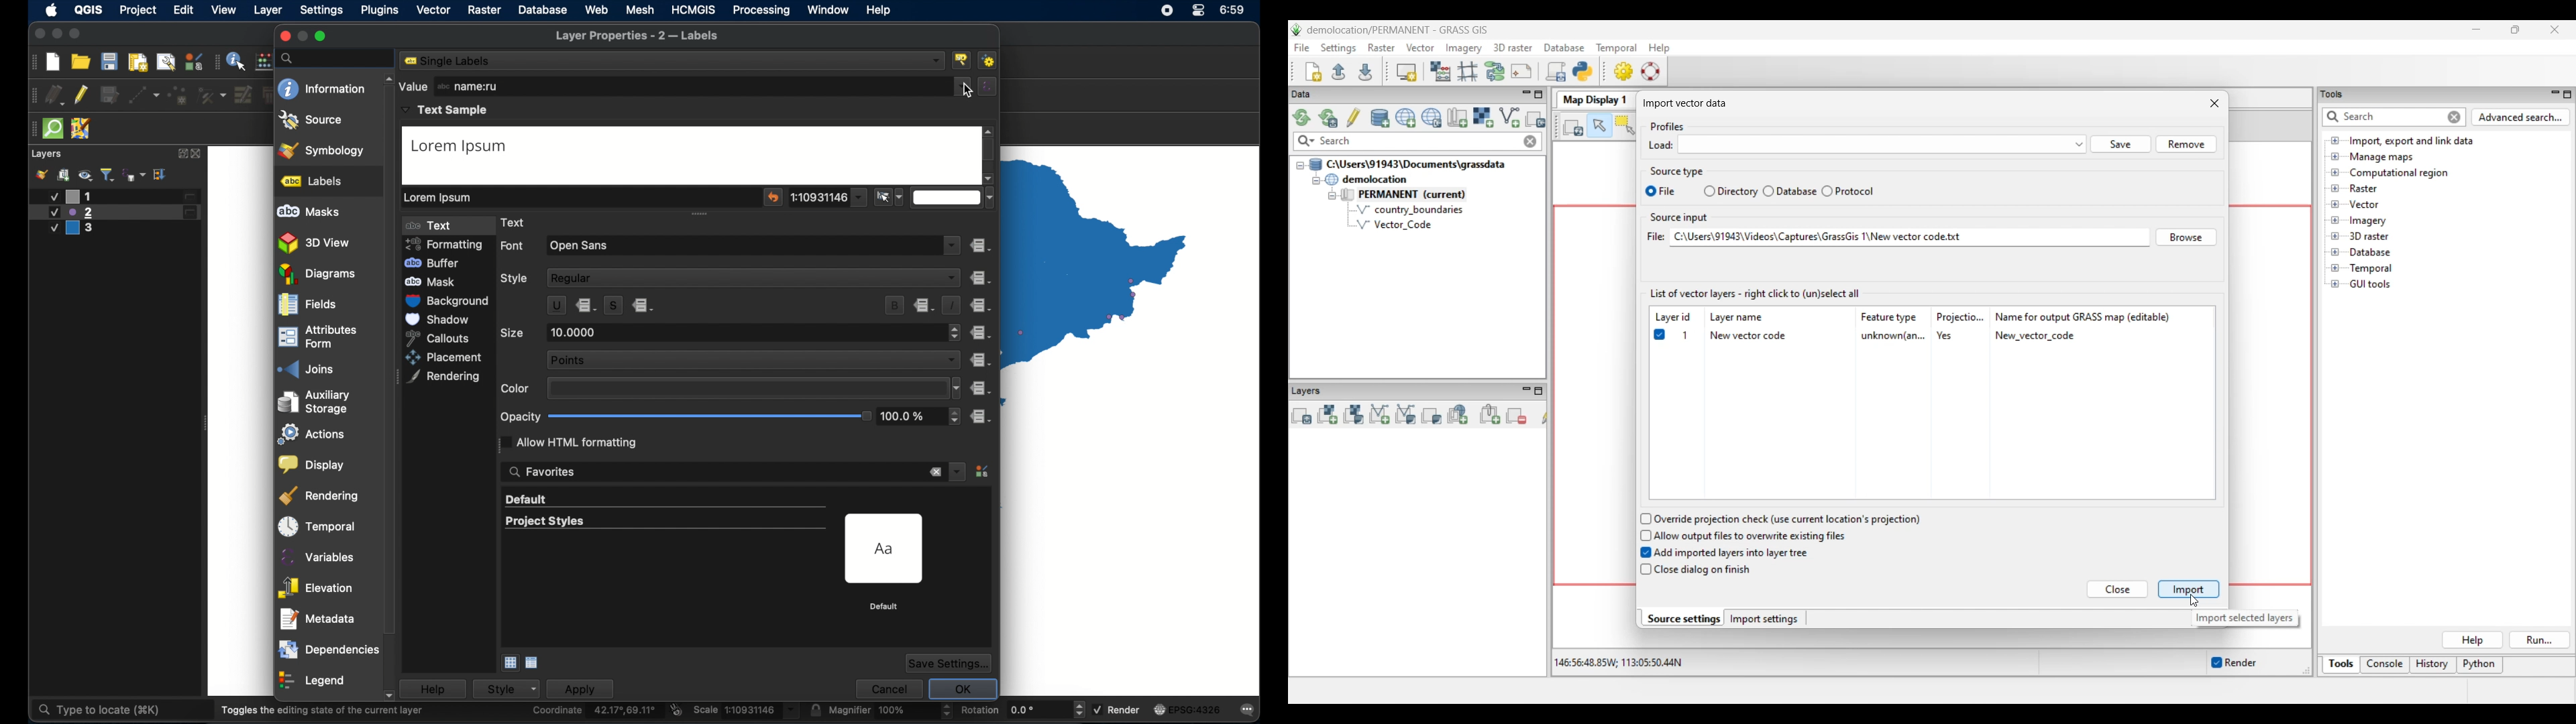 This screenshot has height=728, width=2576. Describe the element at coordinates (1248, 711) in the screenshot. I see `messages` at that location.